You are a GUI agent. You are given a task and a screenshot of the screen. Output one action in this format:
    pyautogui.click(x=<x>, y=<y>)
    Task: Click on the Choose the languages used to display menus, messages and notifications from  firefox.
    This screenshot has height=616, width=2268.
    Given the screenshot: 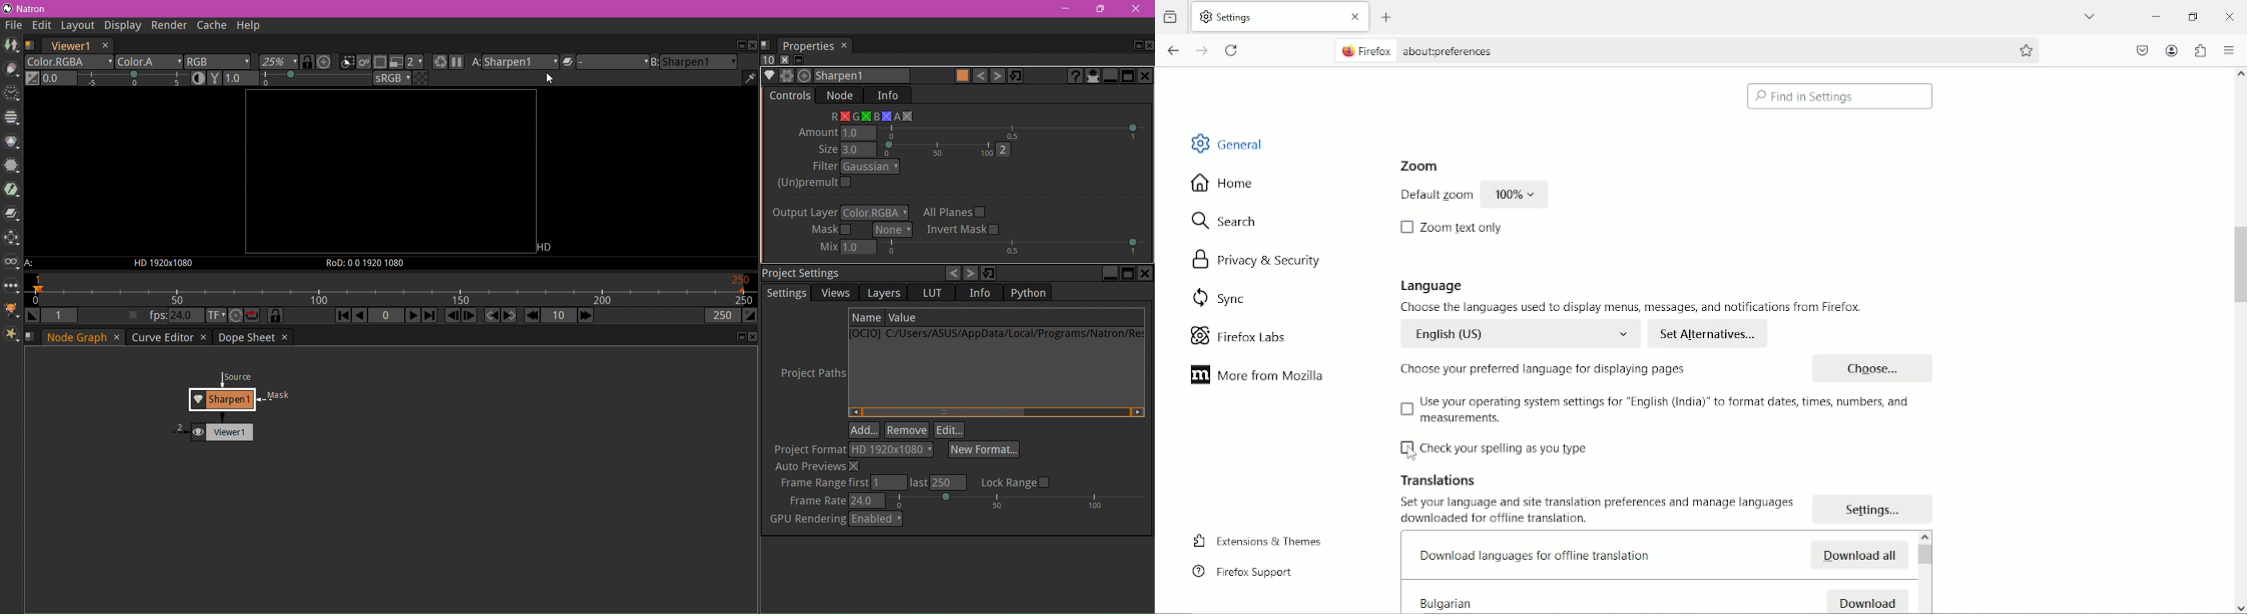 What is the action you would take?
    pyautogui.click(x=1658, y=309)
    